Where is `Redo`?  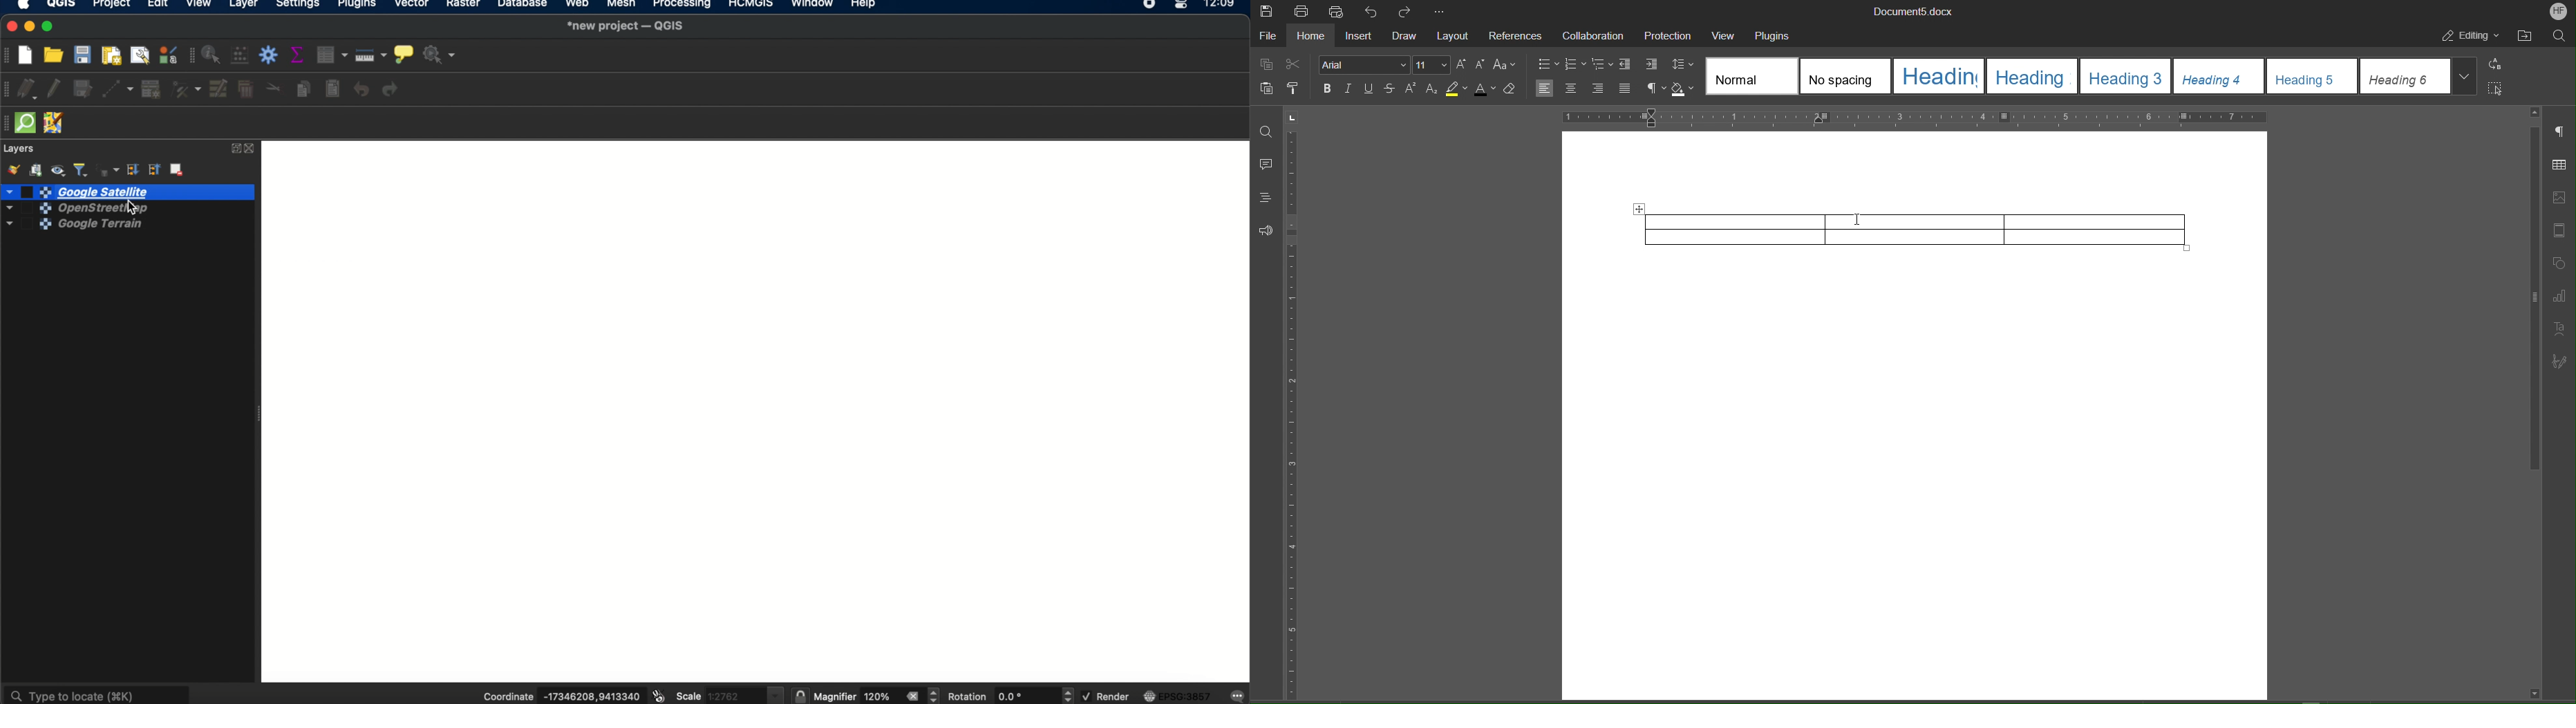
Redo is located at coordinates (1410, 12).